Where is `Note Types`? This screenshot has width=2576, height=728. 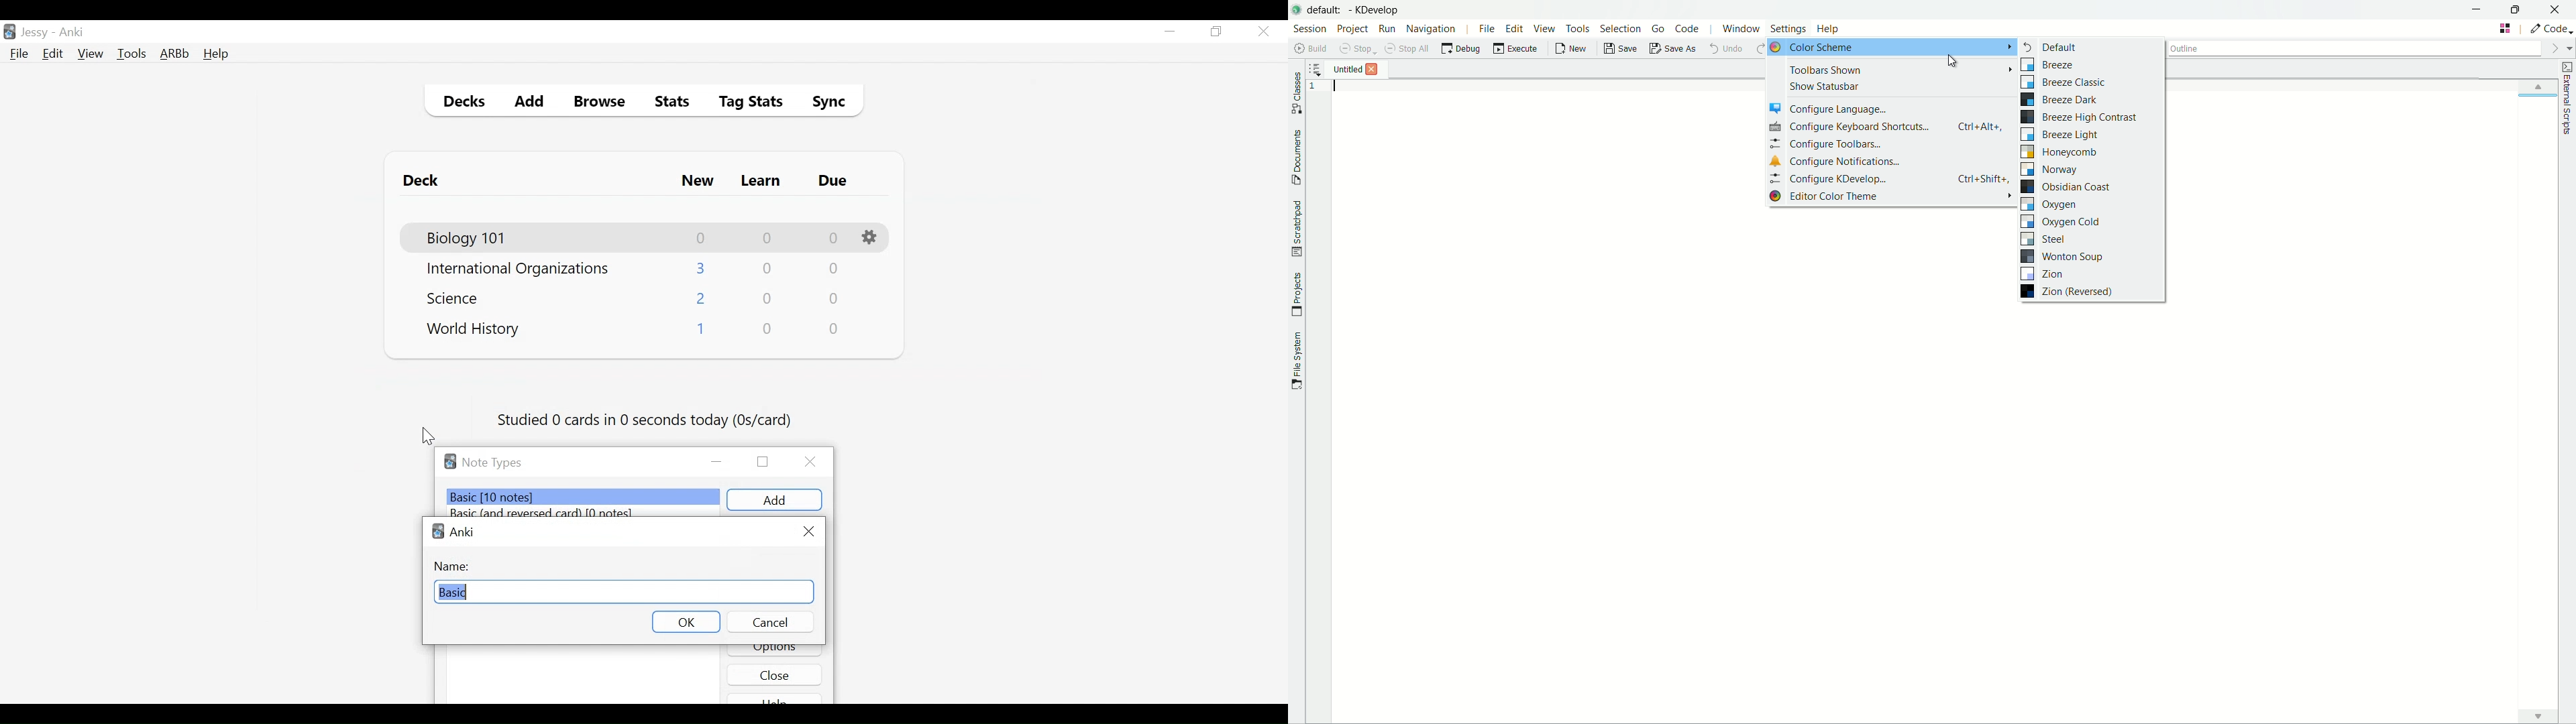 Note Types is located at coordinates (492, 463).